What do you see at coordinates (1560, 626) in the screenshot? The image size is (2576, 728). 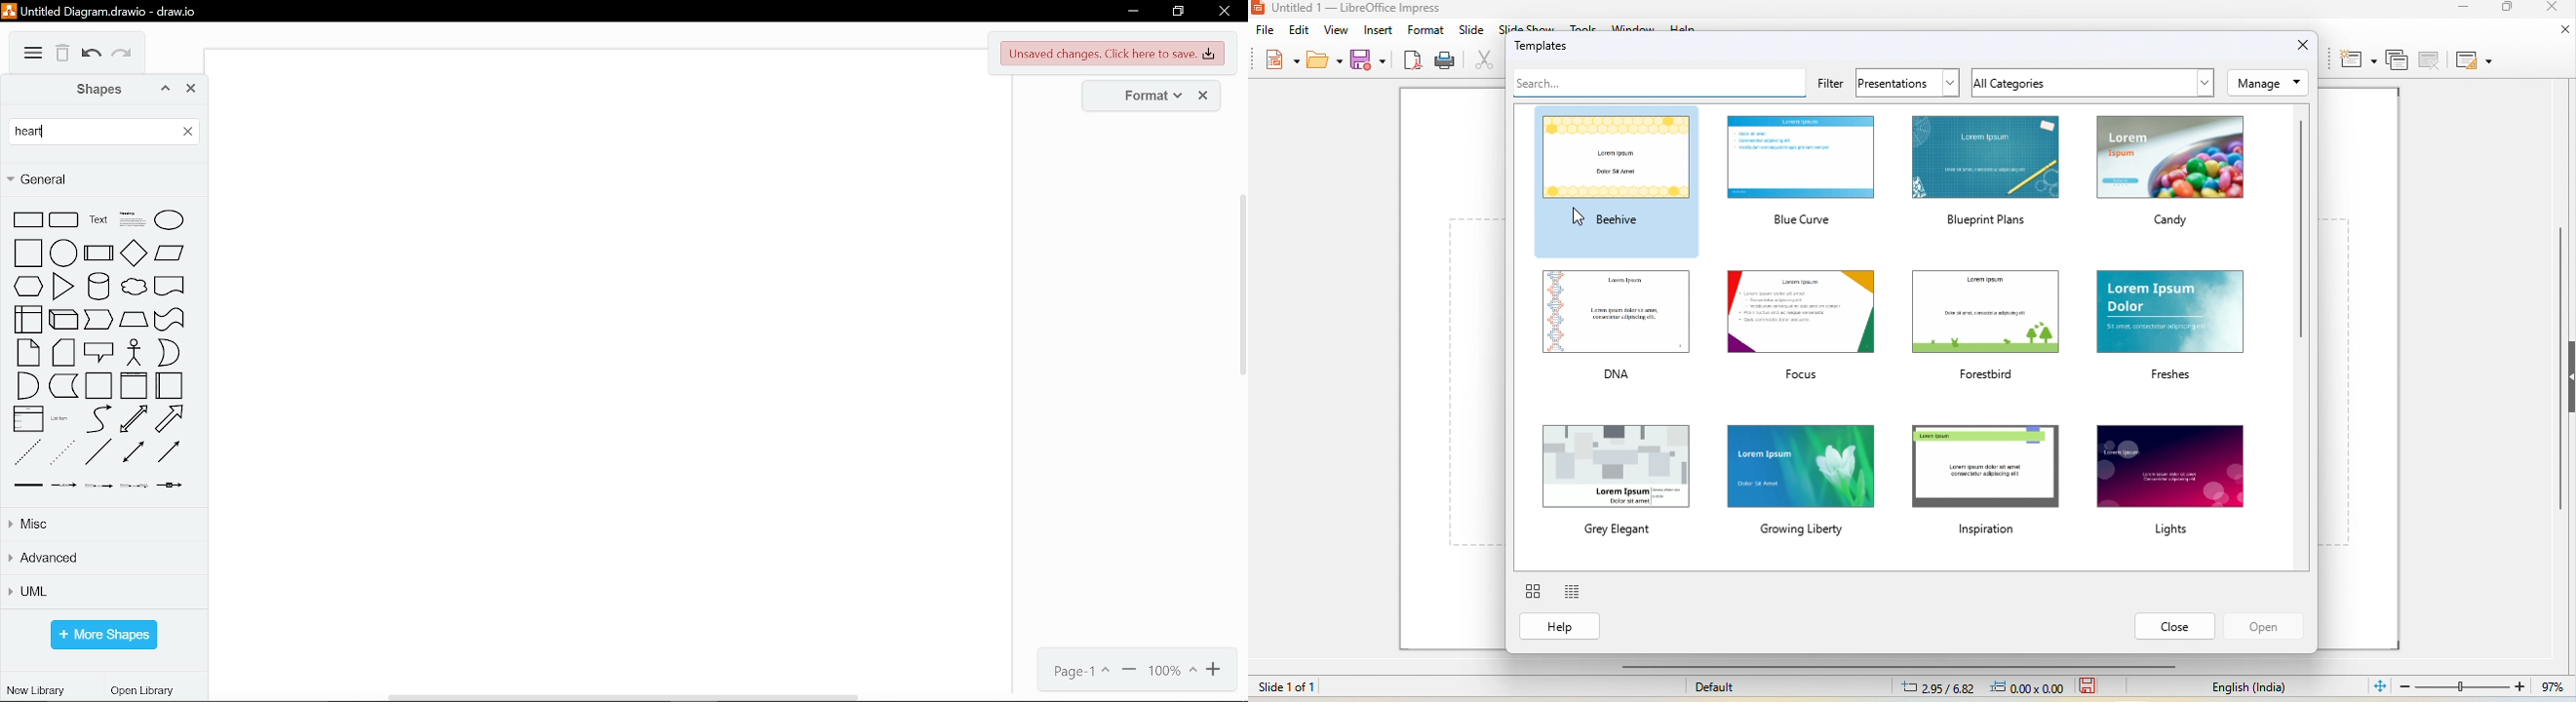 I see `help` at bounding box center [1560, 626].